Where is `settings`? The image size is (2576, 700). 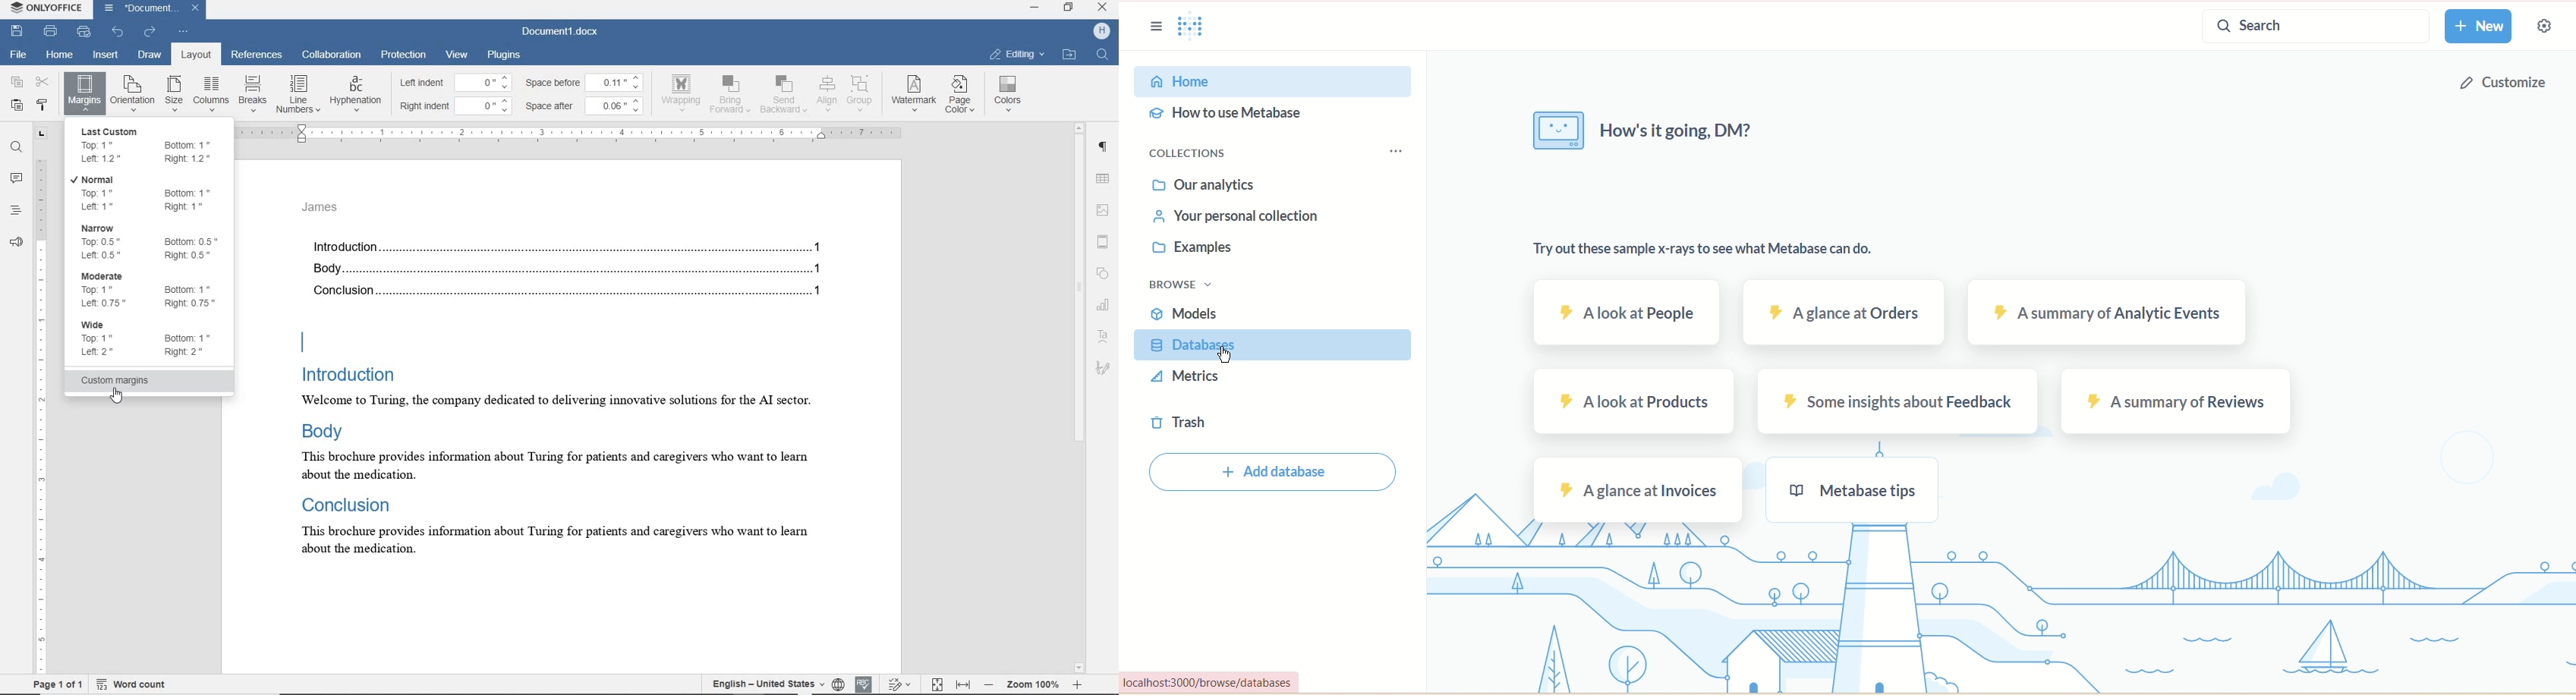 settings is located at coordinates (2552, 28).